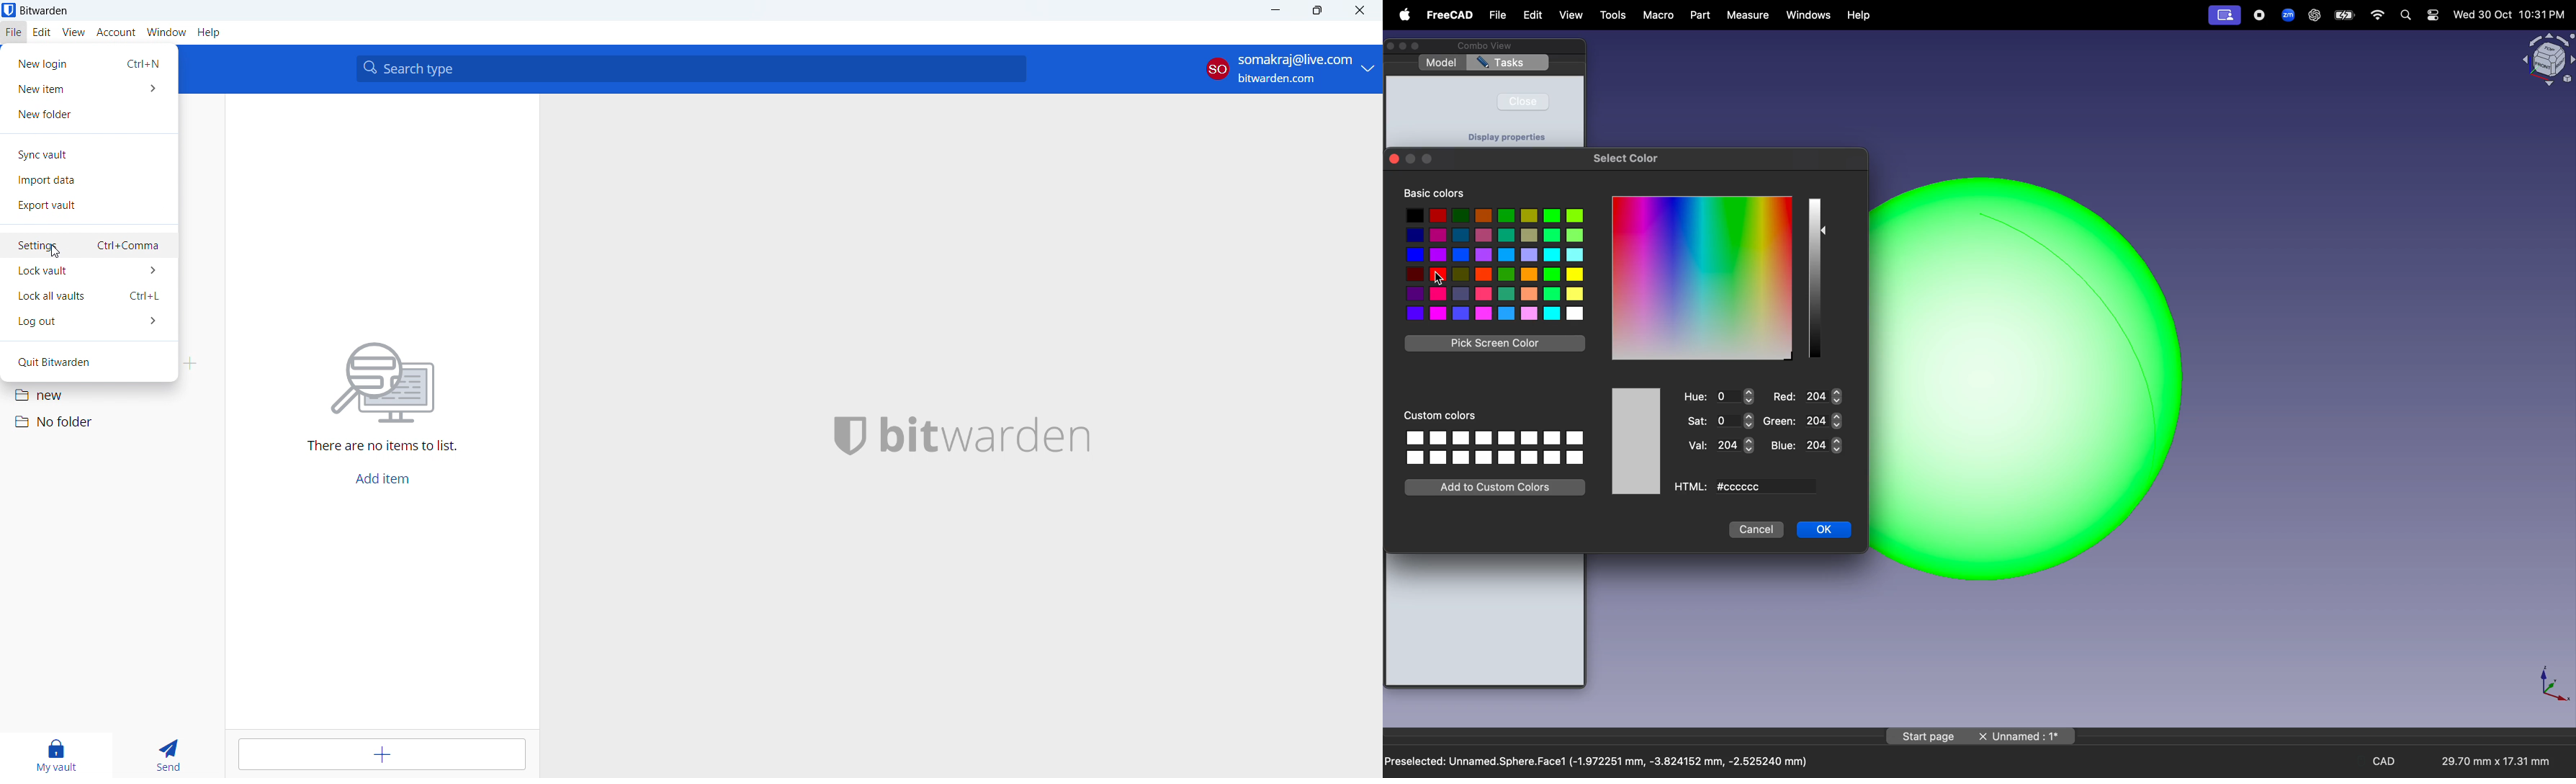  I want to click on add item, so click(383, 754).